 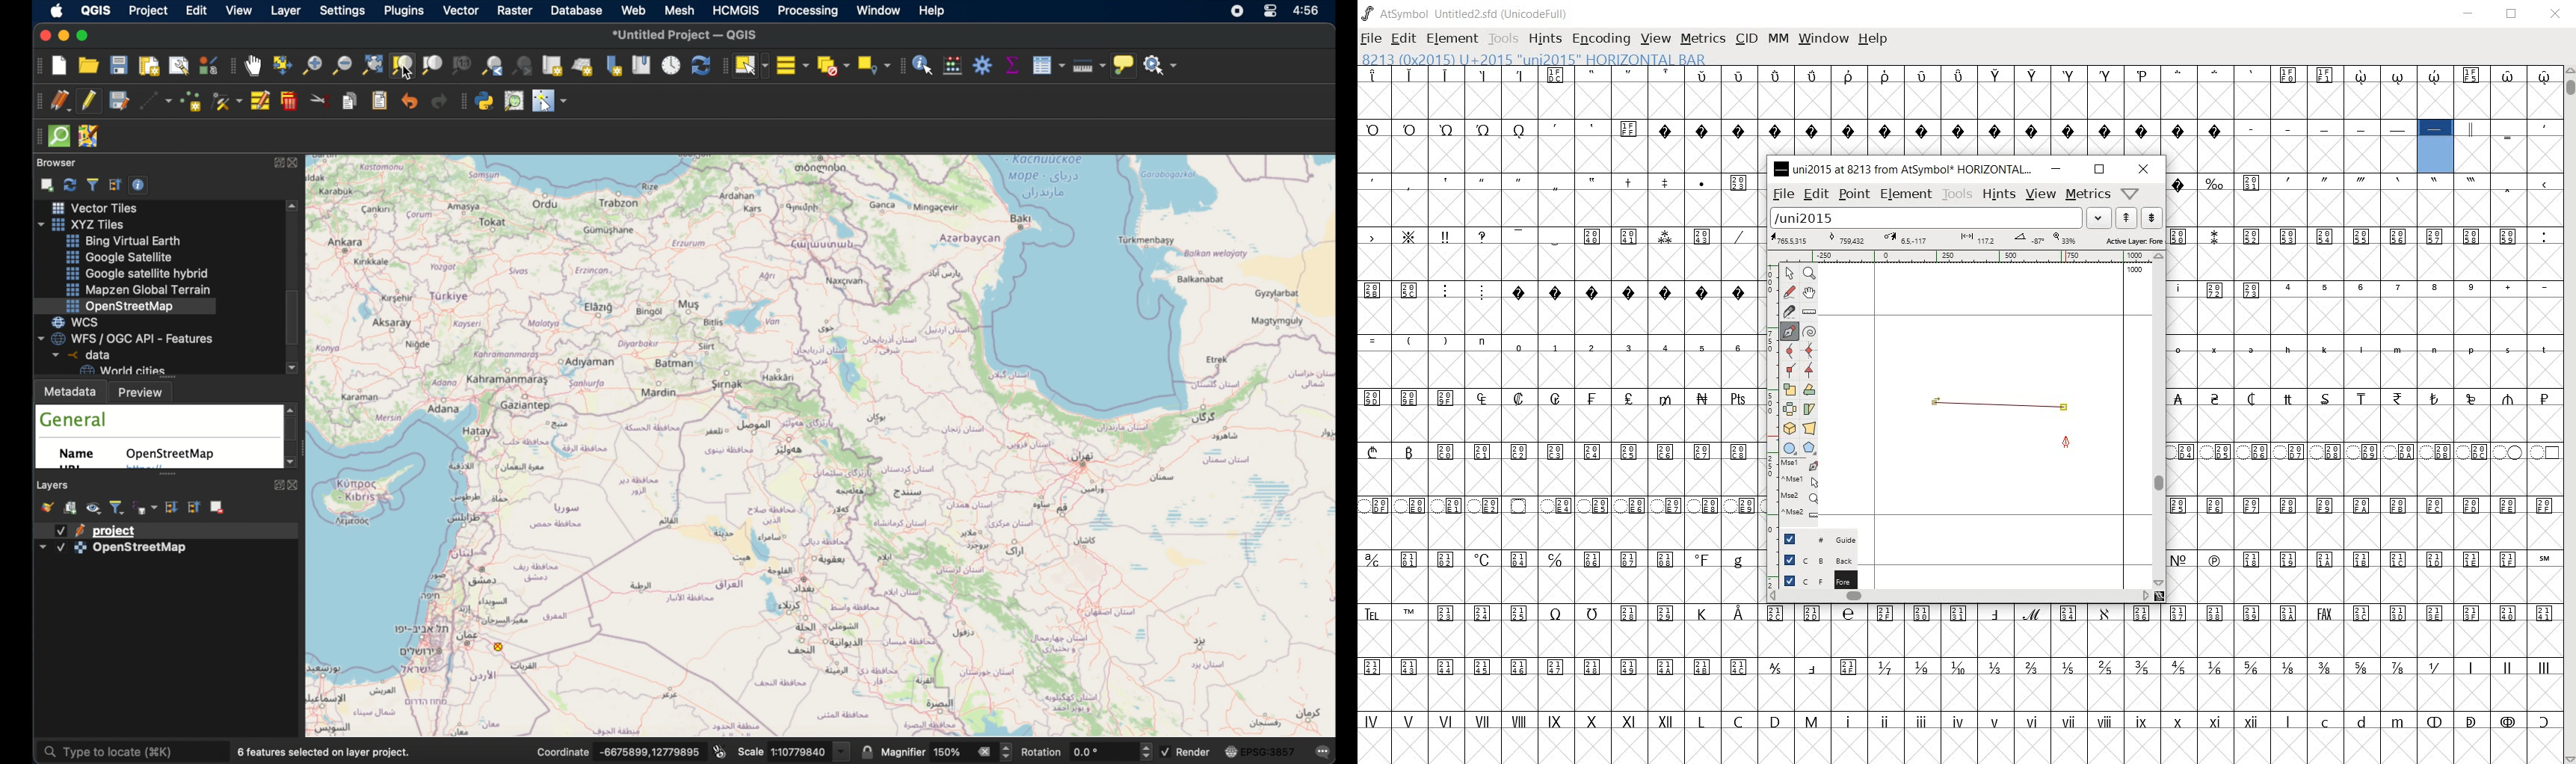 I want to click on messages, so click(x=1324, y=750).